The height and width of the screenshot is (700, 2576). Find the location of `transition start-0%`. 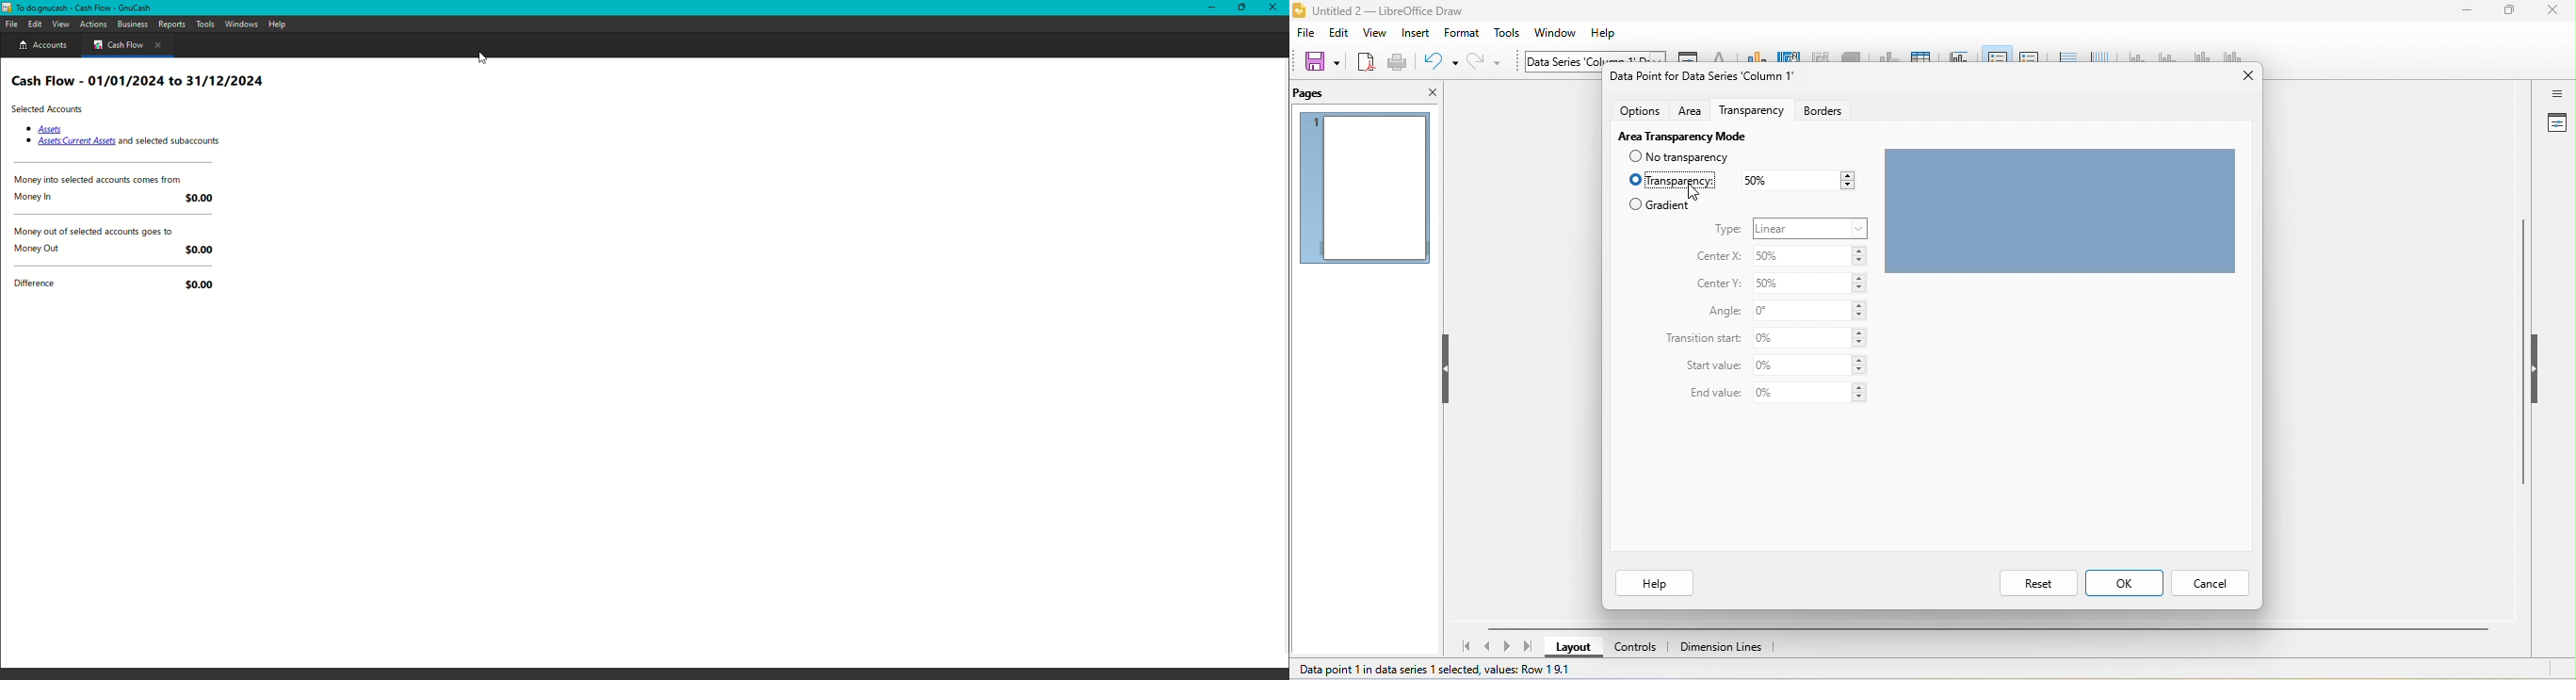

transition start-0% is located at coordinates (1809, 338).